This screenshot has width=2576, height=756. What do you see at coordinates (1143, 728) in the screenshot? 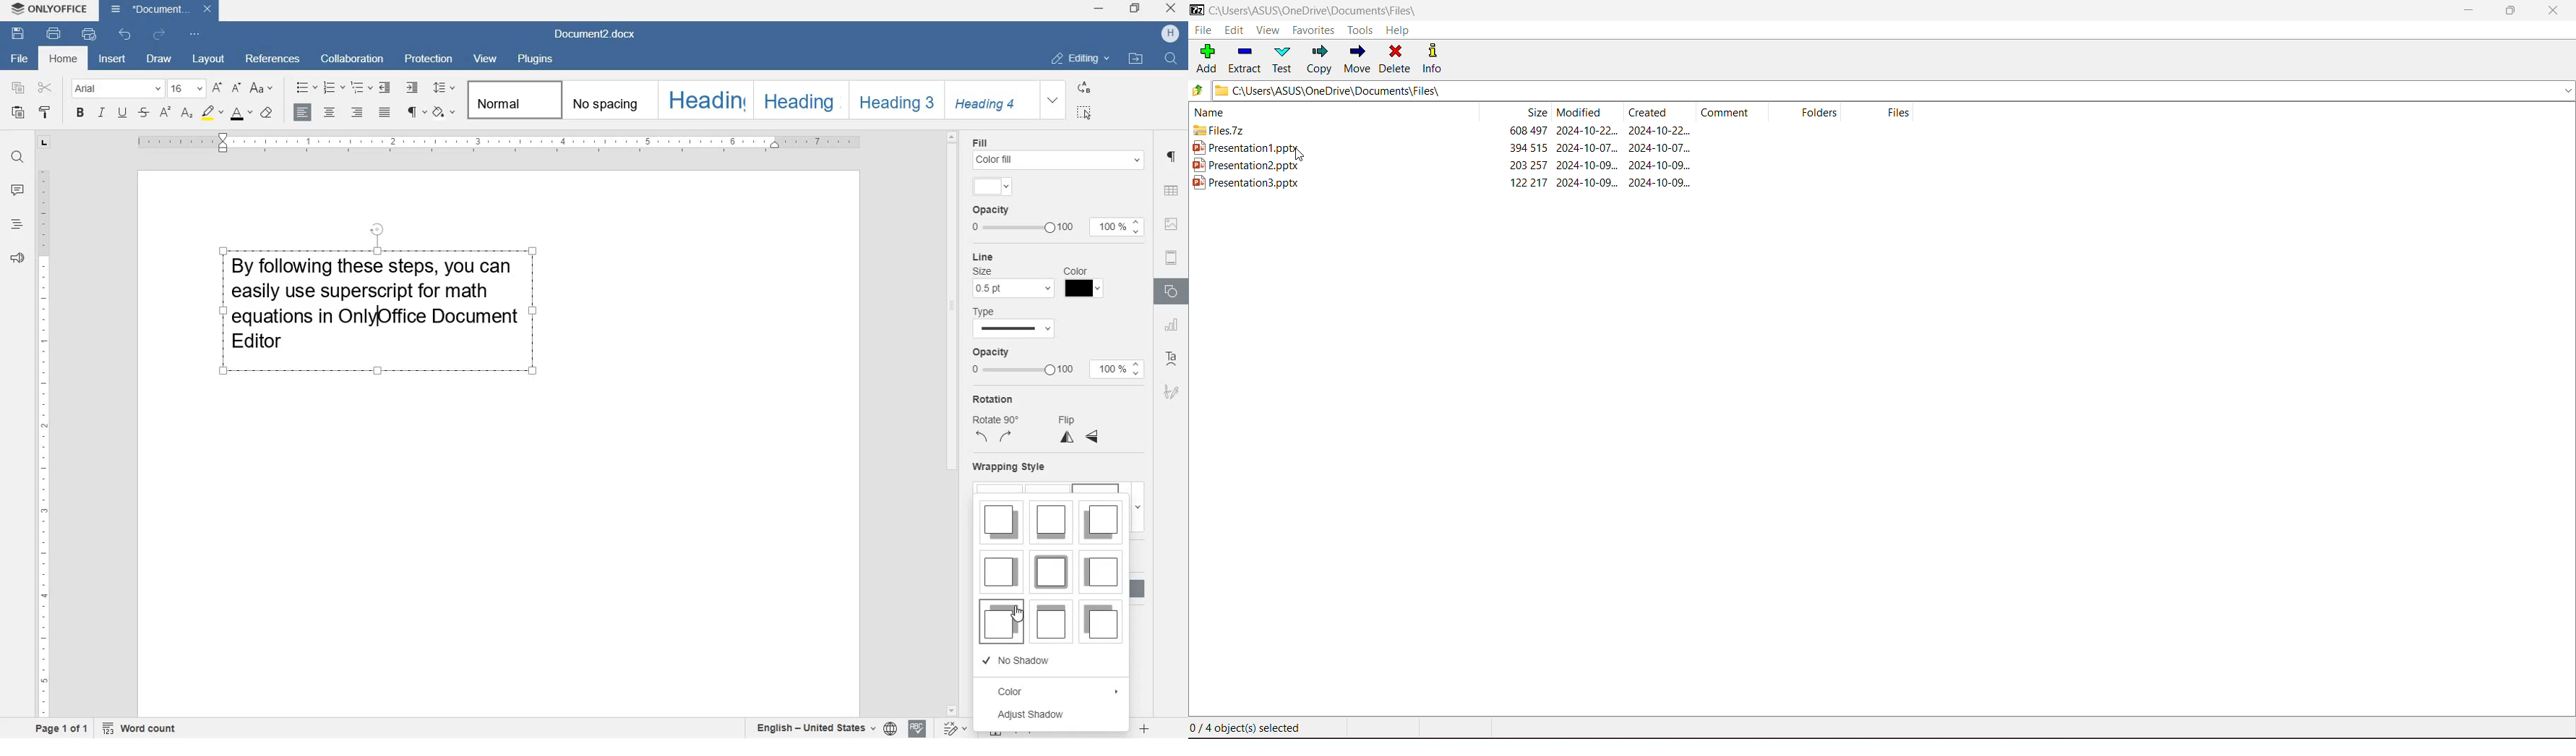
I see `zoom in or zoom out` at bounding box center [1143, 728].